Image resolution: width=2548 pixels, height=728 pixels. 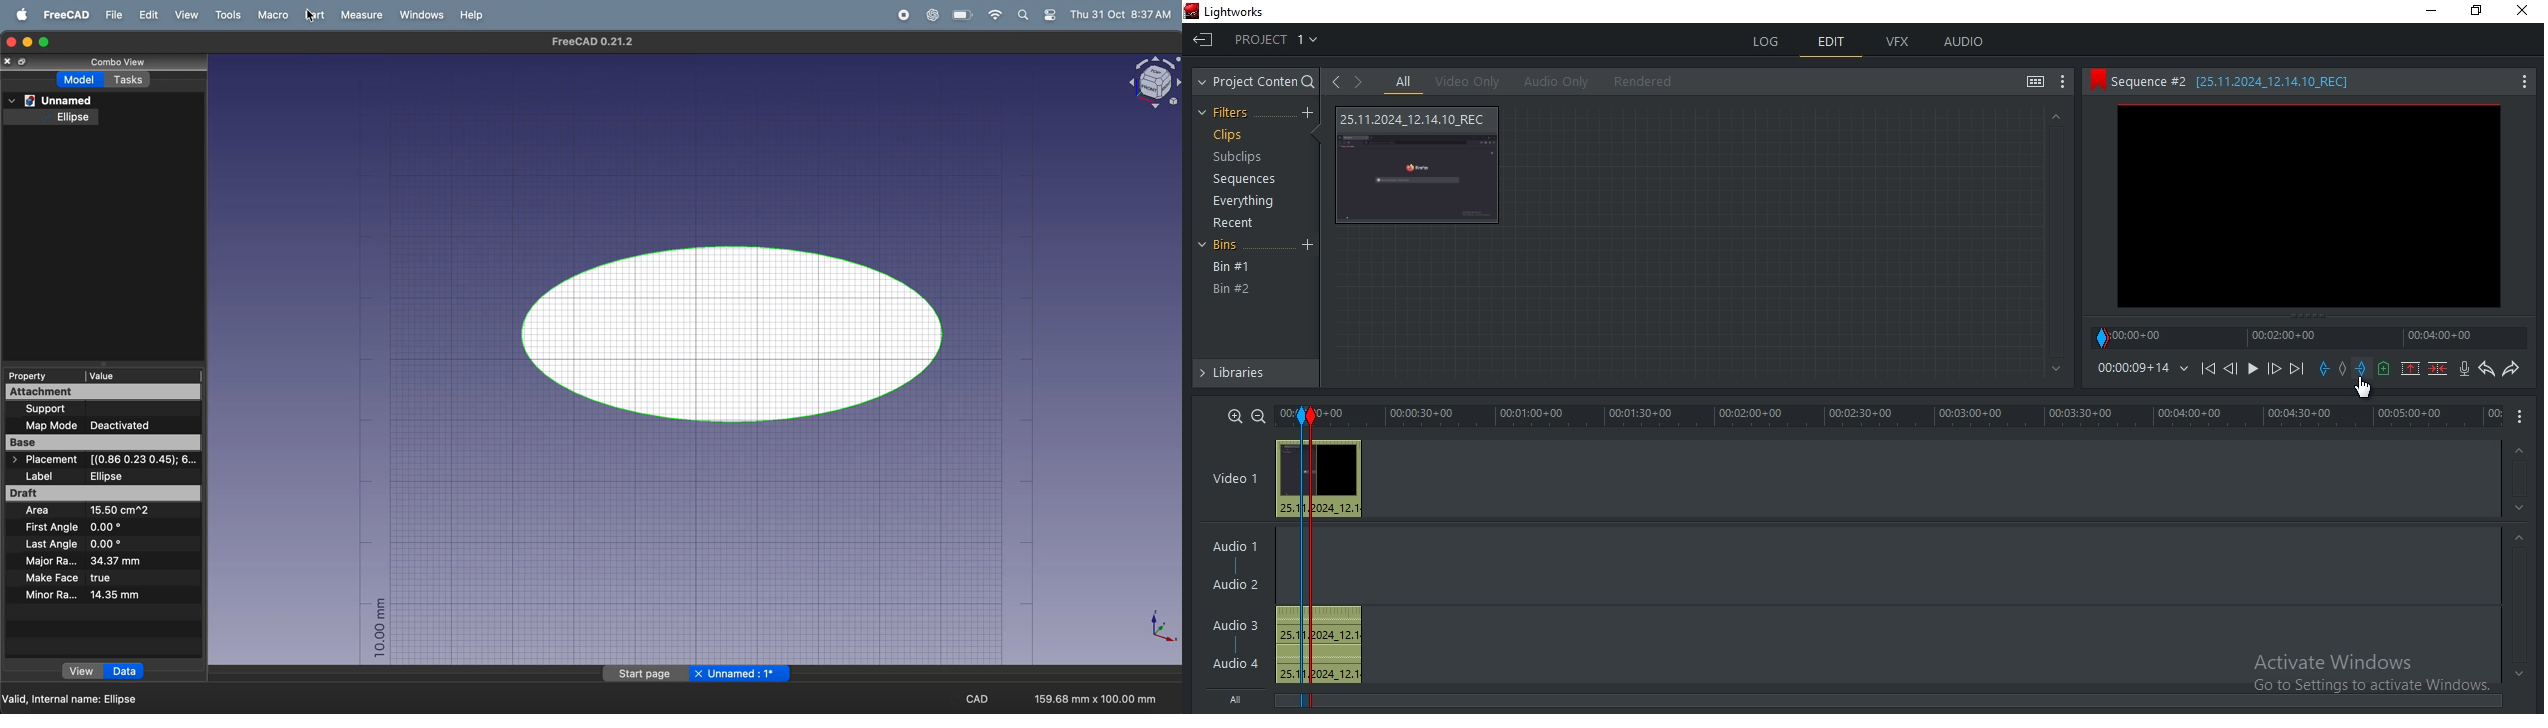 What do you see at coordinates (1307, 113) in the screenshot?
I see `create a filter` at bounding box center [1307, 113].